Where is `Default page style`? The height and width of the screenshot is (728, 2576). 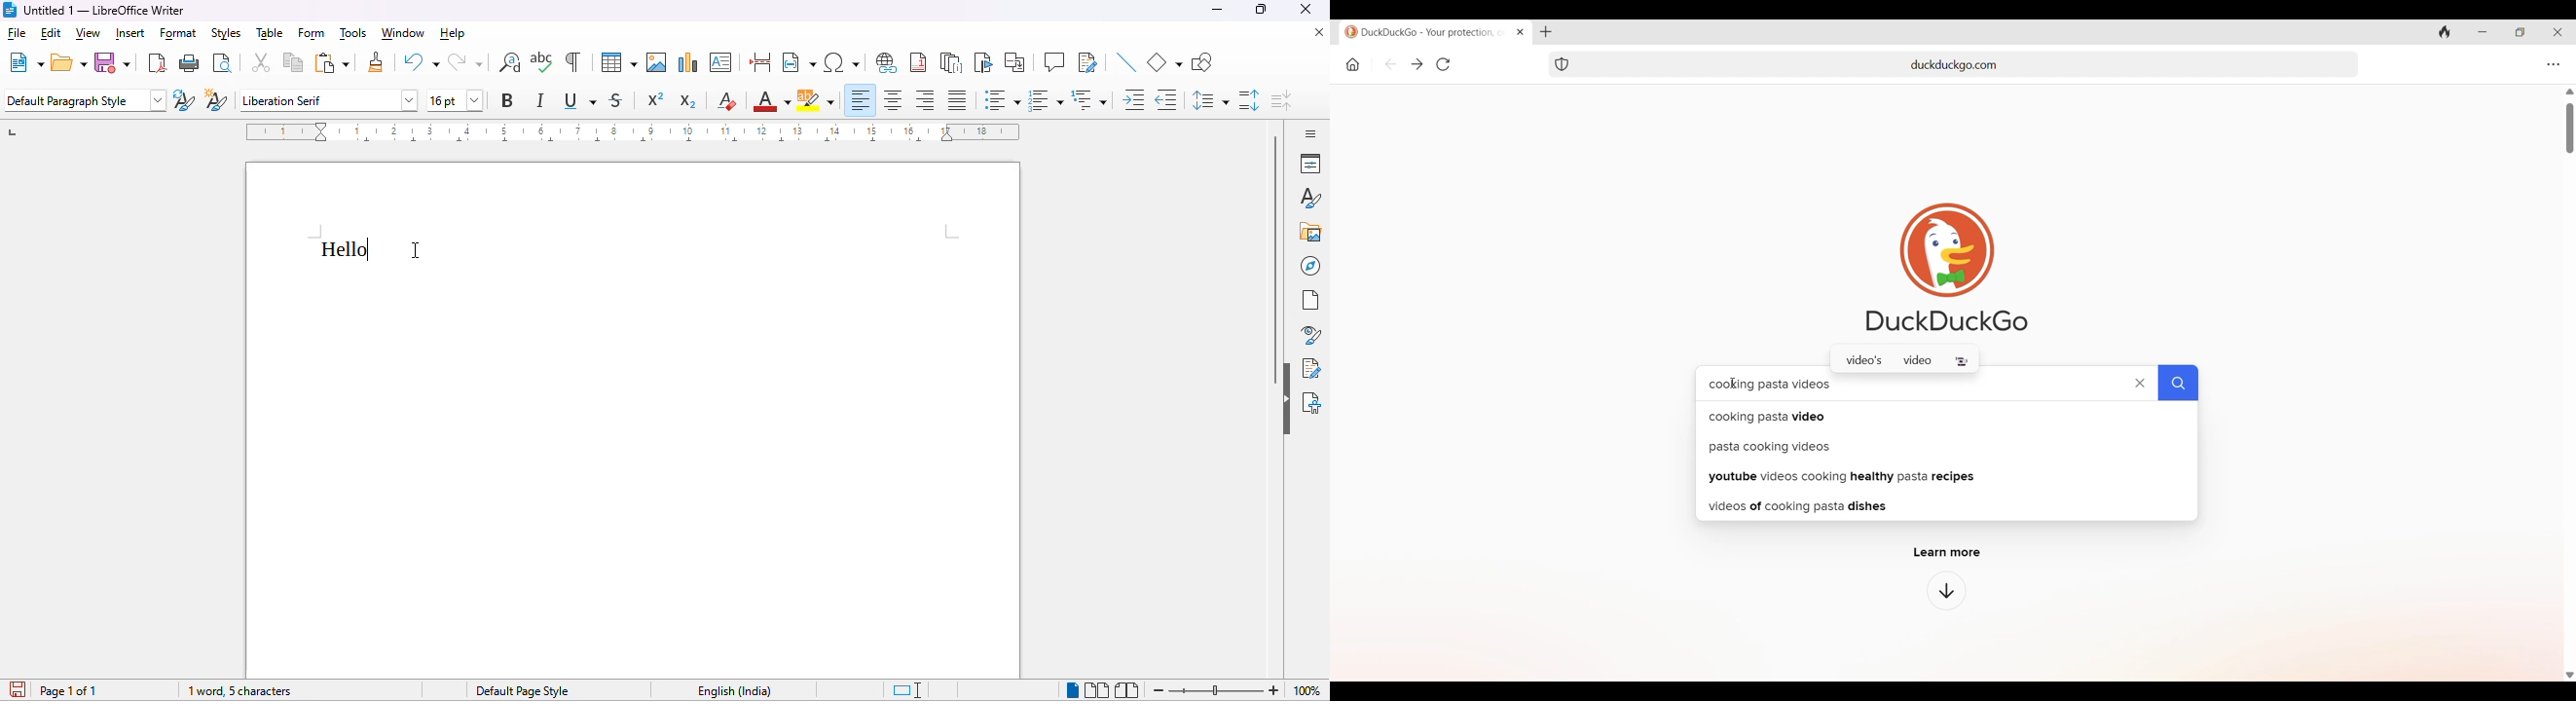
Default page style is located at coordinates (522, 691).